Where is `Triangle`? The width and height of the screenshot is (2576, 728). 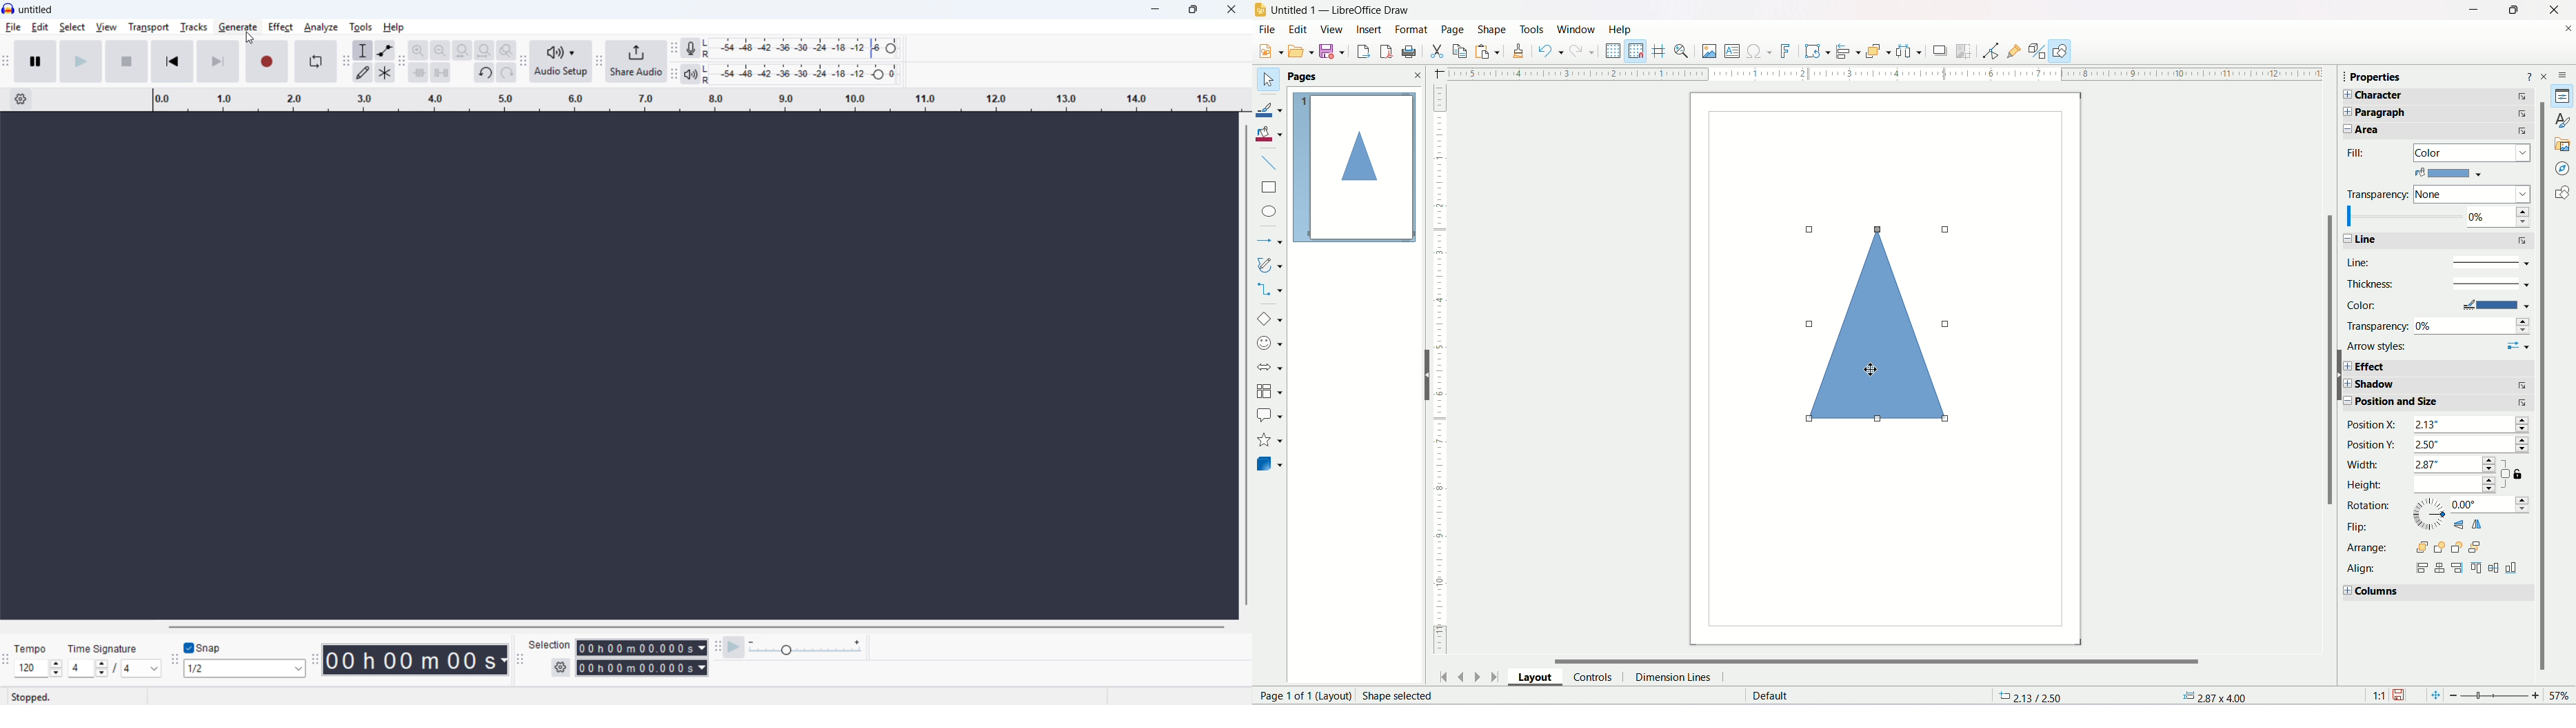 Triangle is located at coordinates (1884, 325).